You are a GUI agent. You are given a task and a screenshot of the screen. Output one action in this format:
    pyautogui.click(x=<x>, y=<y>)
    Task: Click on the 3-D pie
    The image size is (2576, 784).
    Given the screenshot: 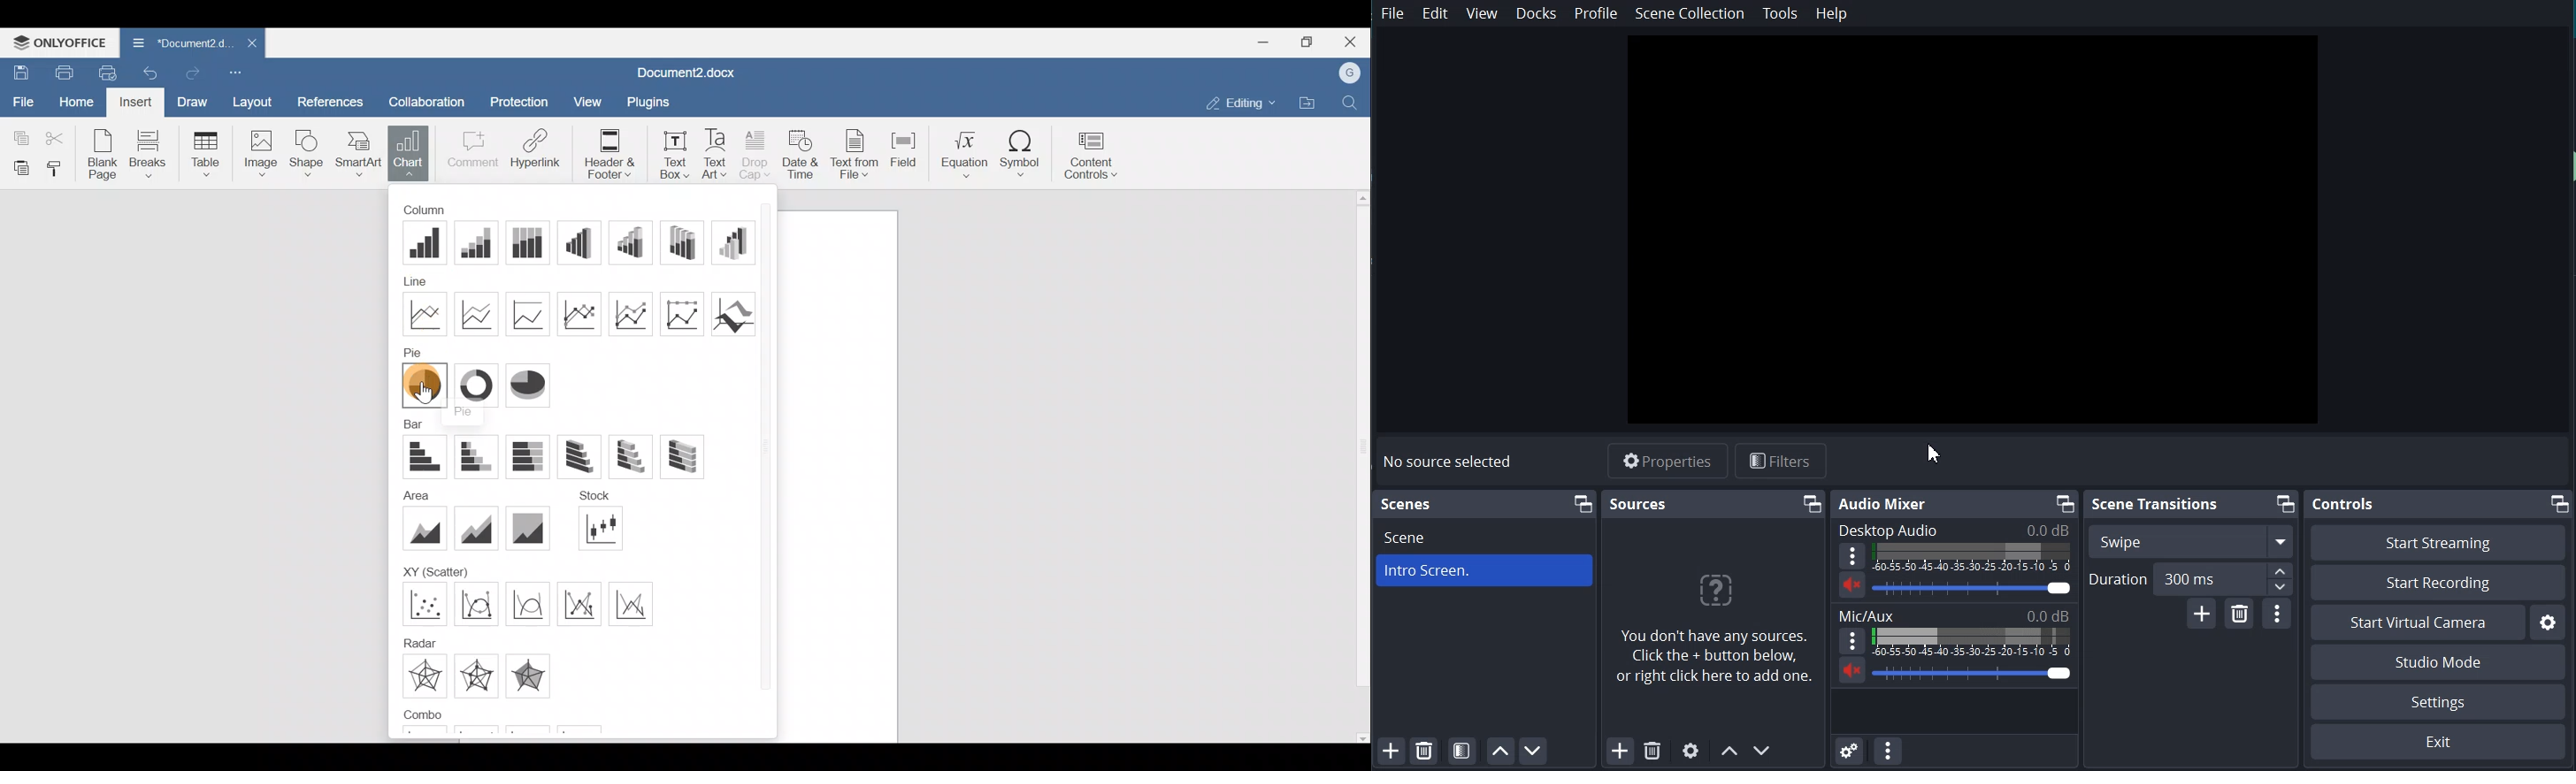 What is the action you would take?
    pyautogui.click(x=529, y=383)
    